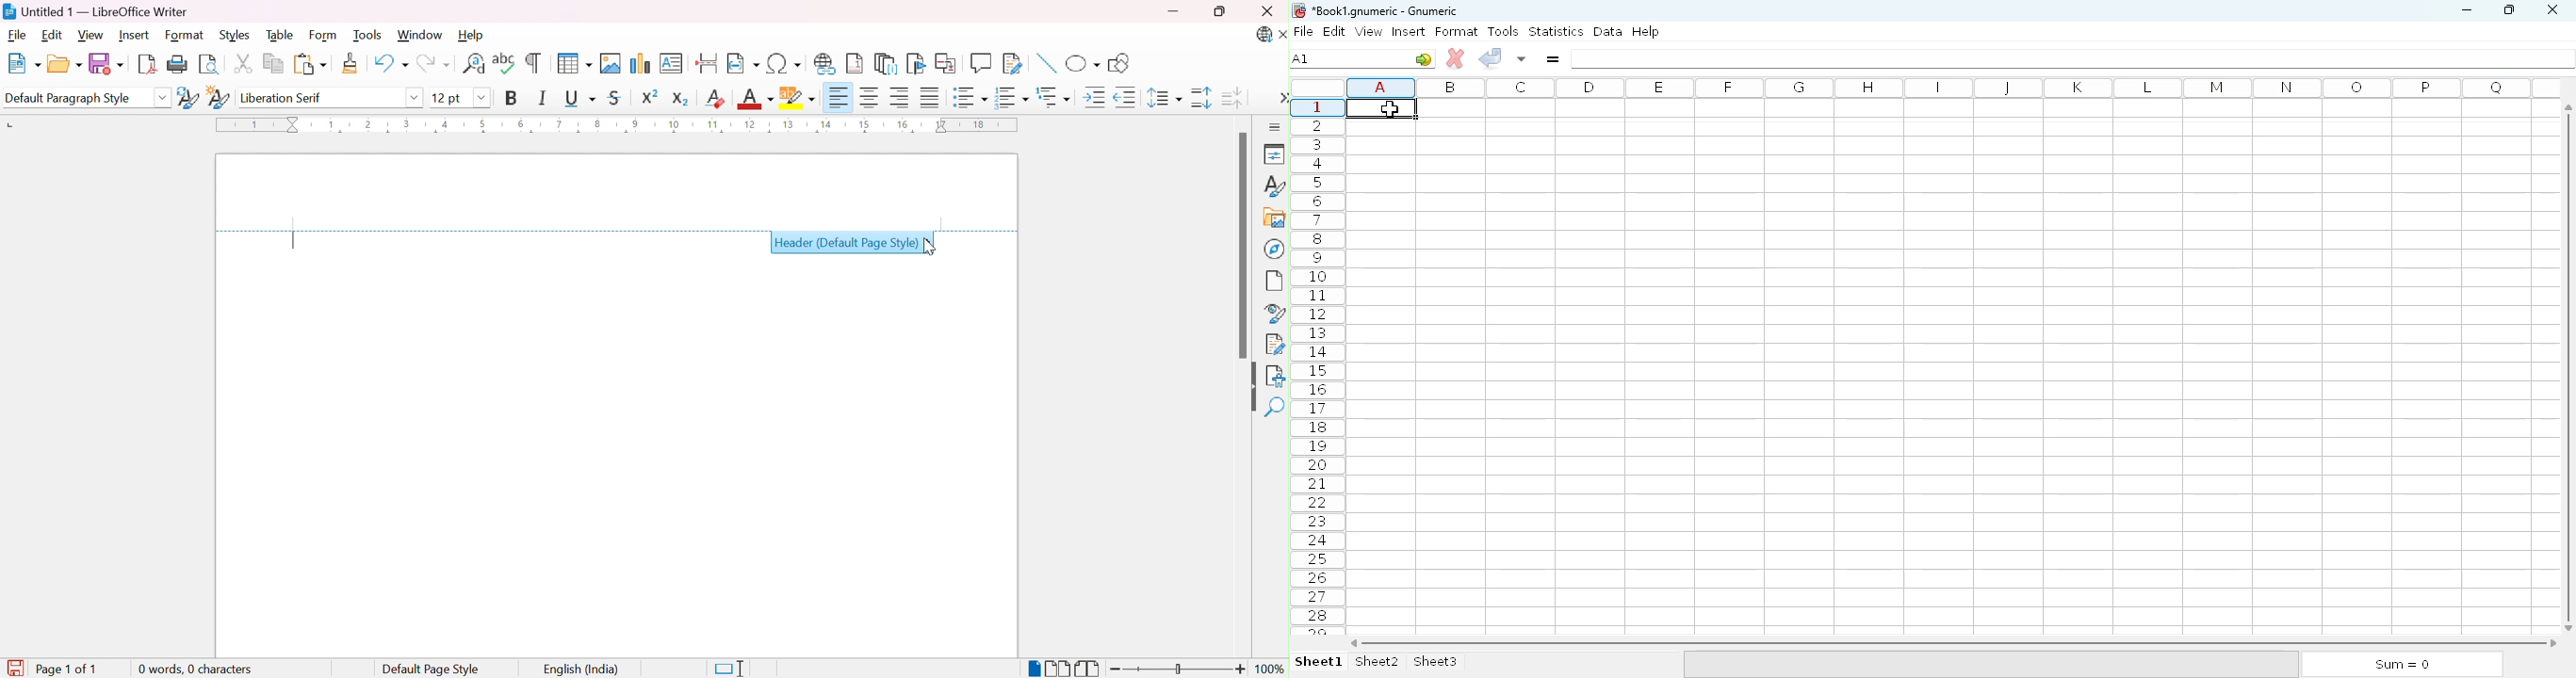 Image resolution: width=2576 pixels, height=700 pixels. Describe the element at coordinates (1274, 219) in the screenshot. I see `Gallery` at that location.